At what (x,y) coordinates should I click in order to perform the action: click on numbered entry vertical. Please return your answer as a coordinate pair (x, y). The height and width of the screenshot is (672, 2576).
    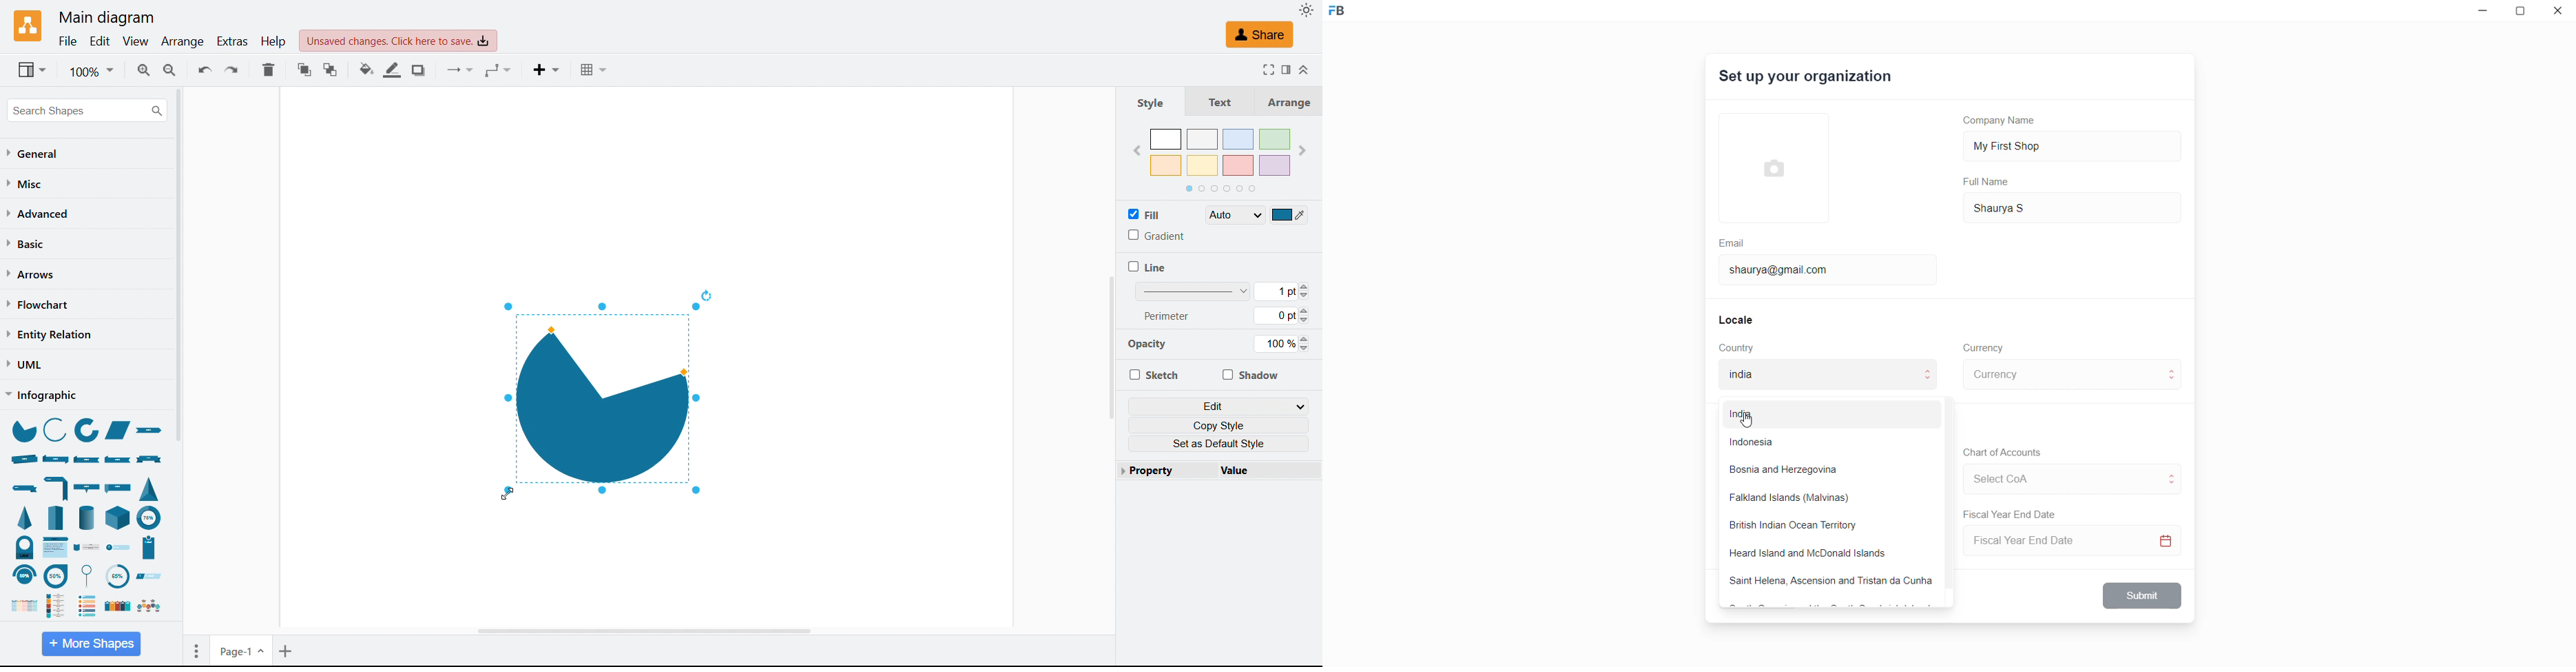
    Looking at the image, I should click on (149, 548).